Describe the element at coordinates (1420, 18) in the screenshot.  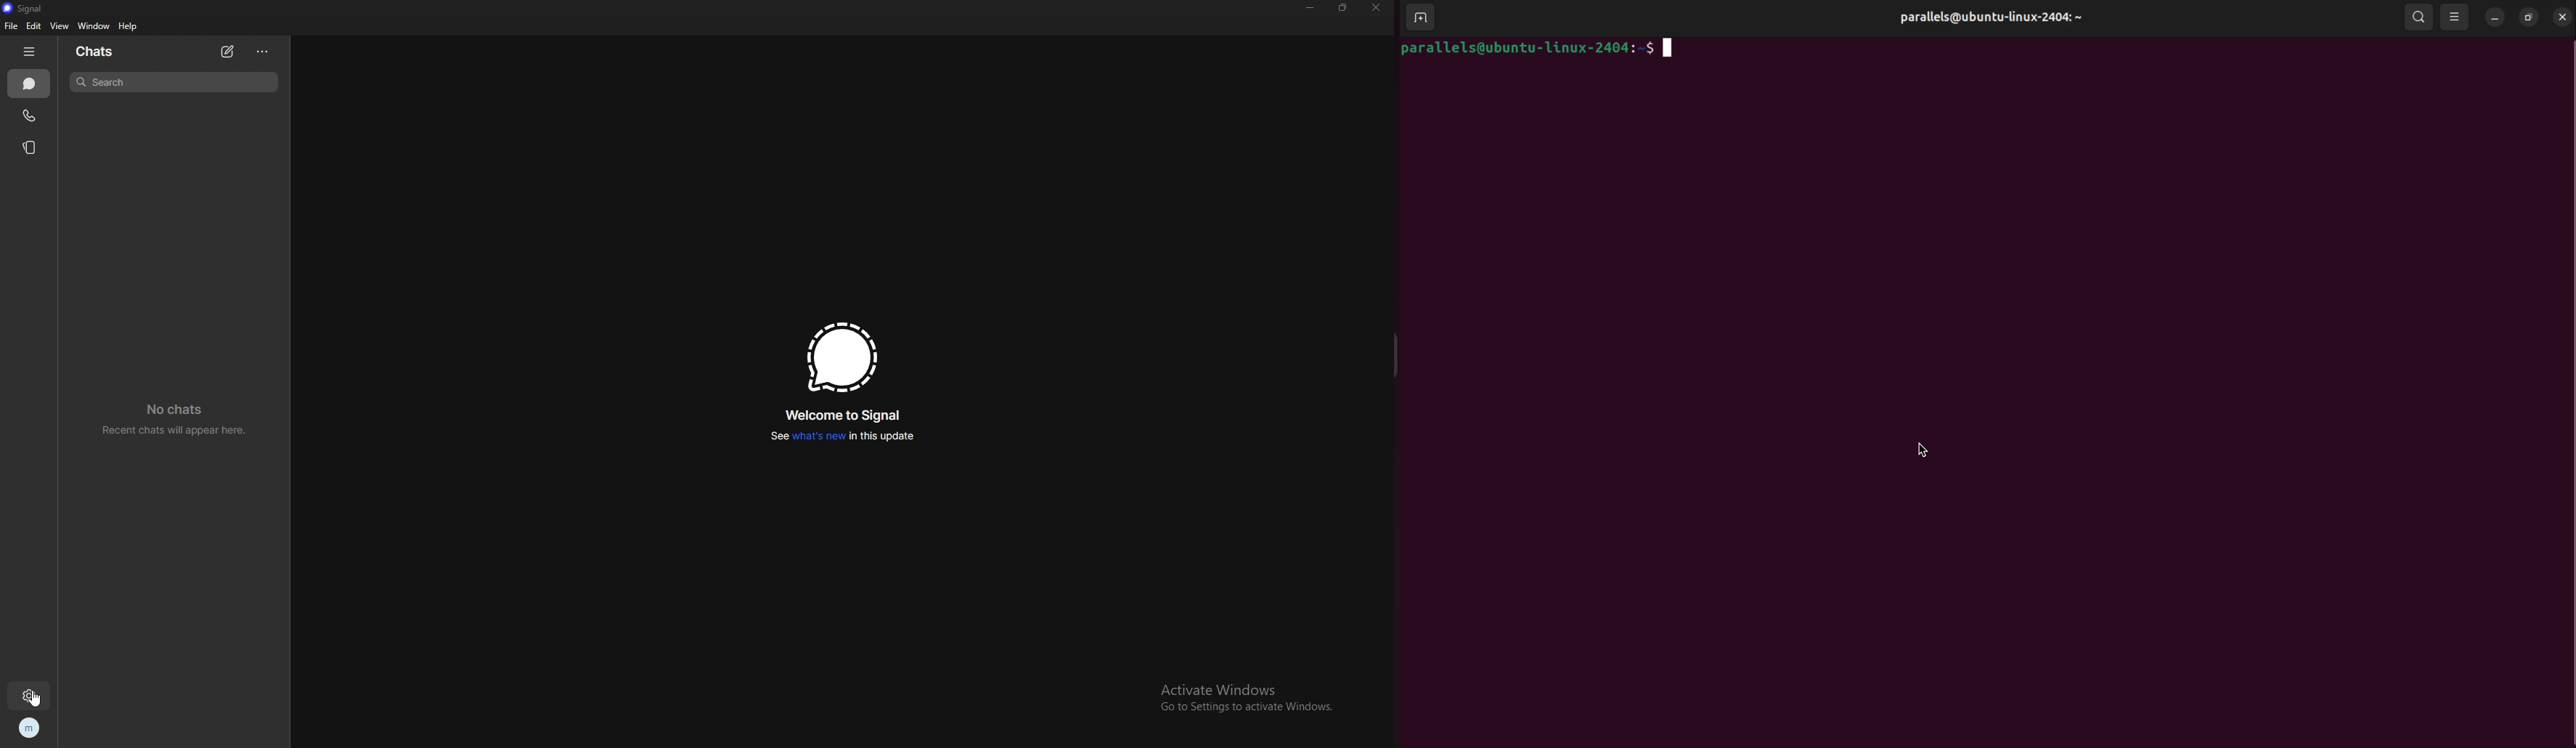
I see `add terminal` at that location.